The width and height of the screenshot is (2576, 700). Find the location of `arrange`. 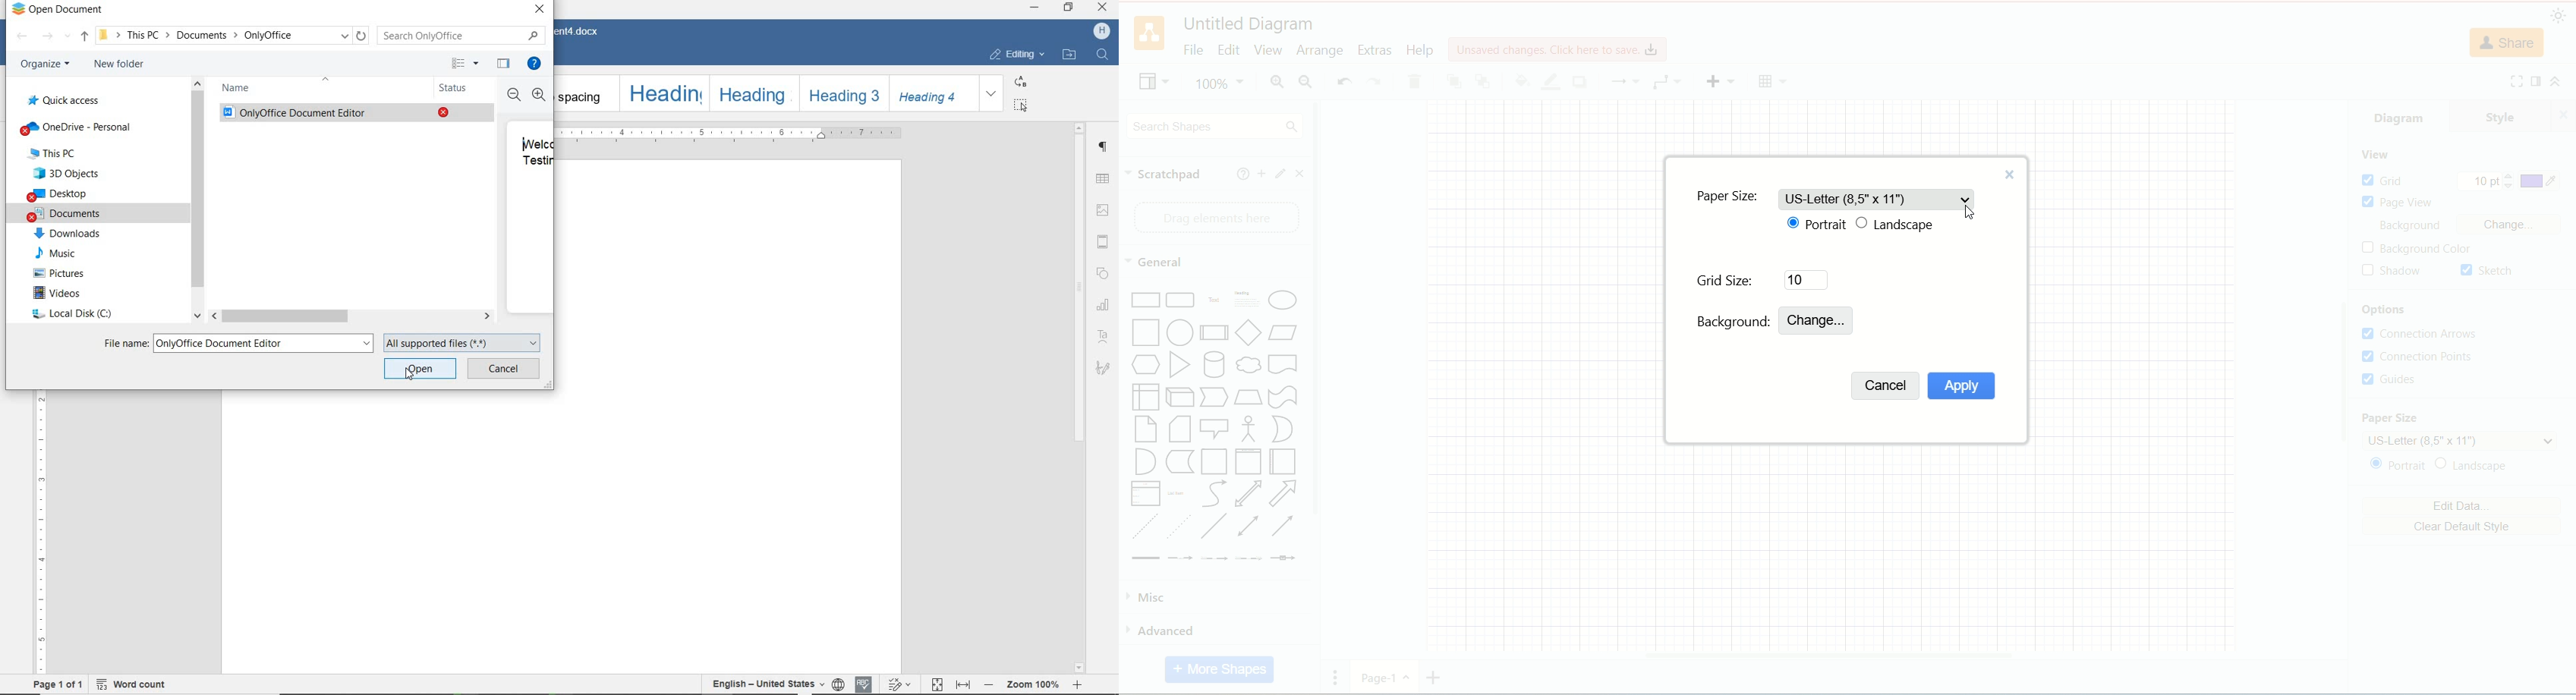

arrange is located at coordinates (1319, 51).